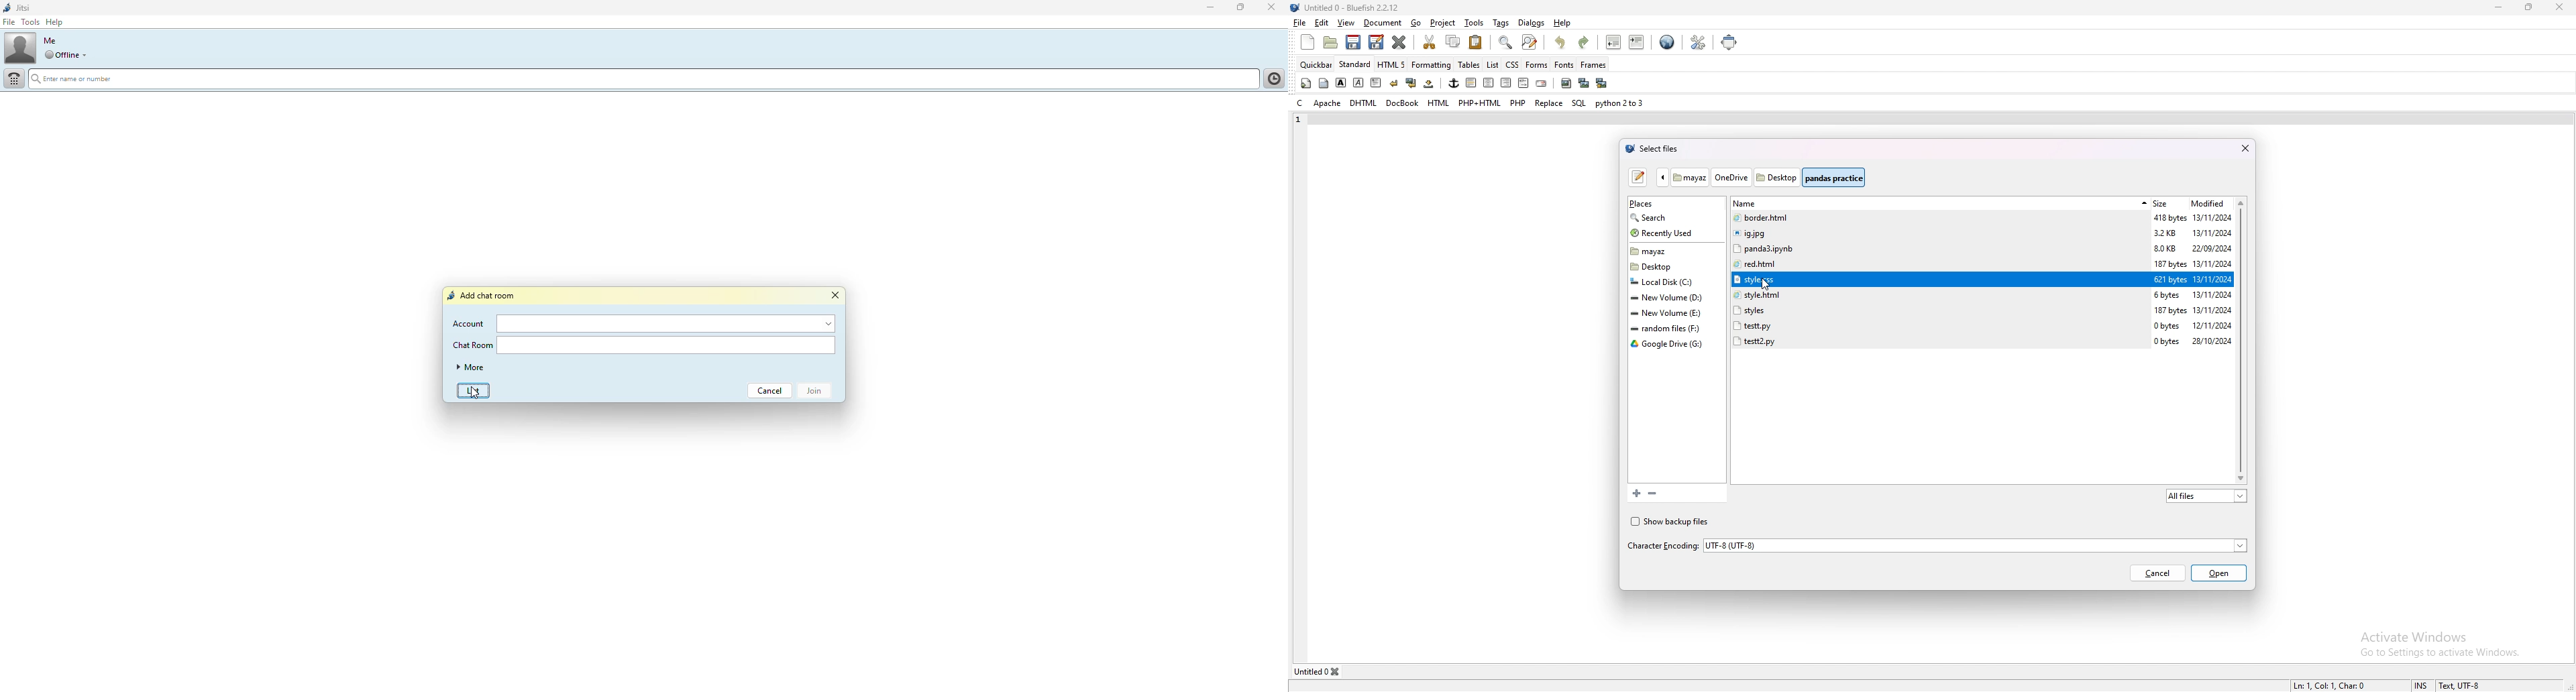  I want to click on paragraph, so click(1376, 83).